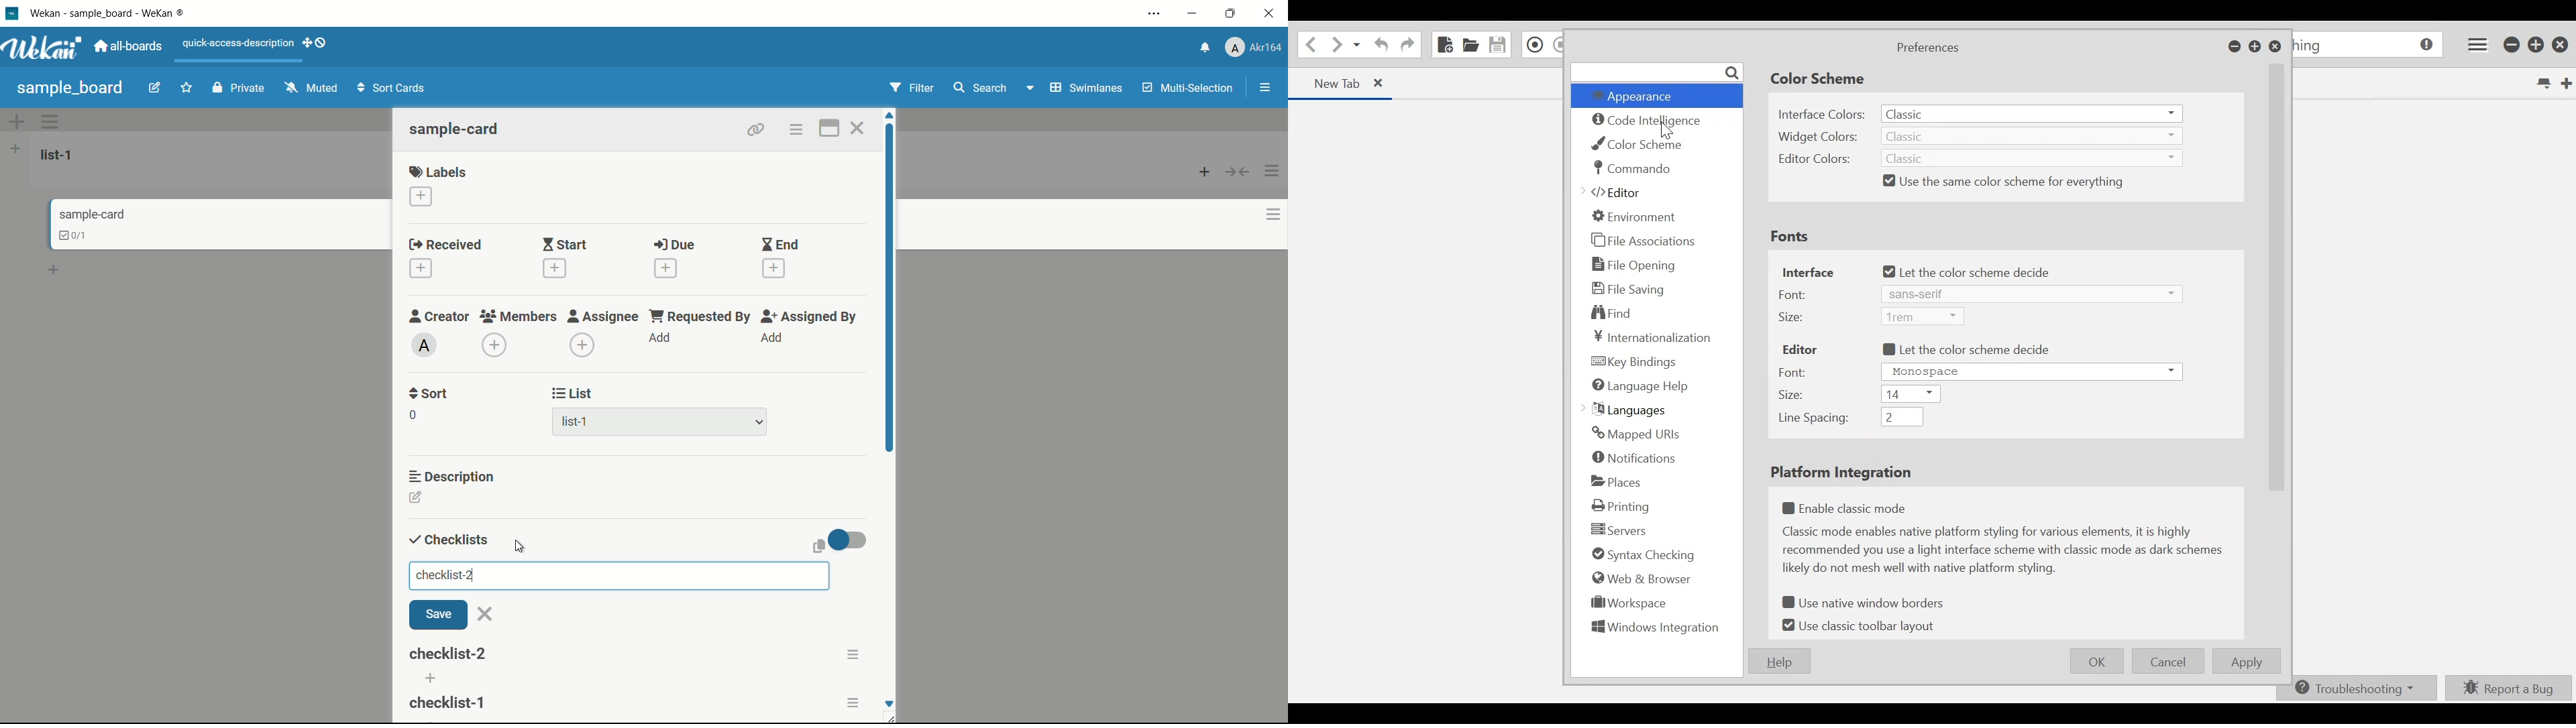 The height and width of the screenshot is (728, 2576). Describe the element at coordinates (15, 148) in the screenshot. I see `add list` at that location.